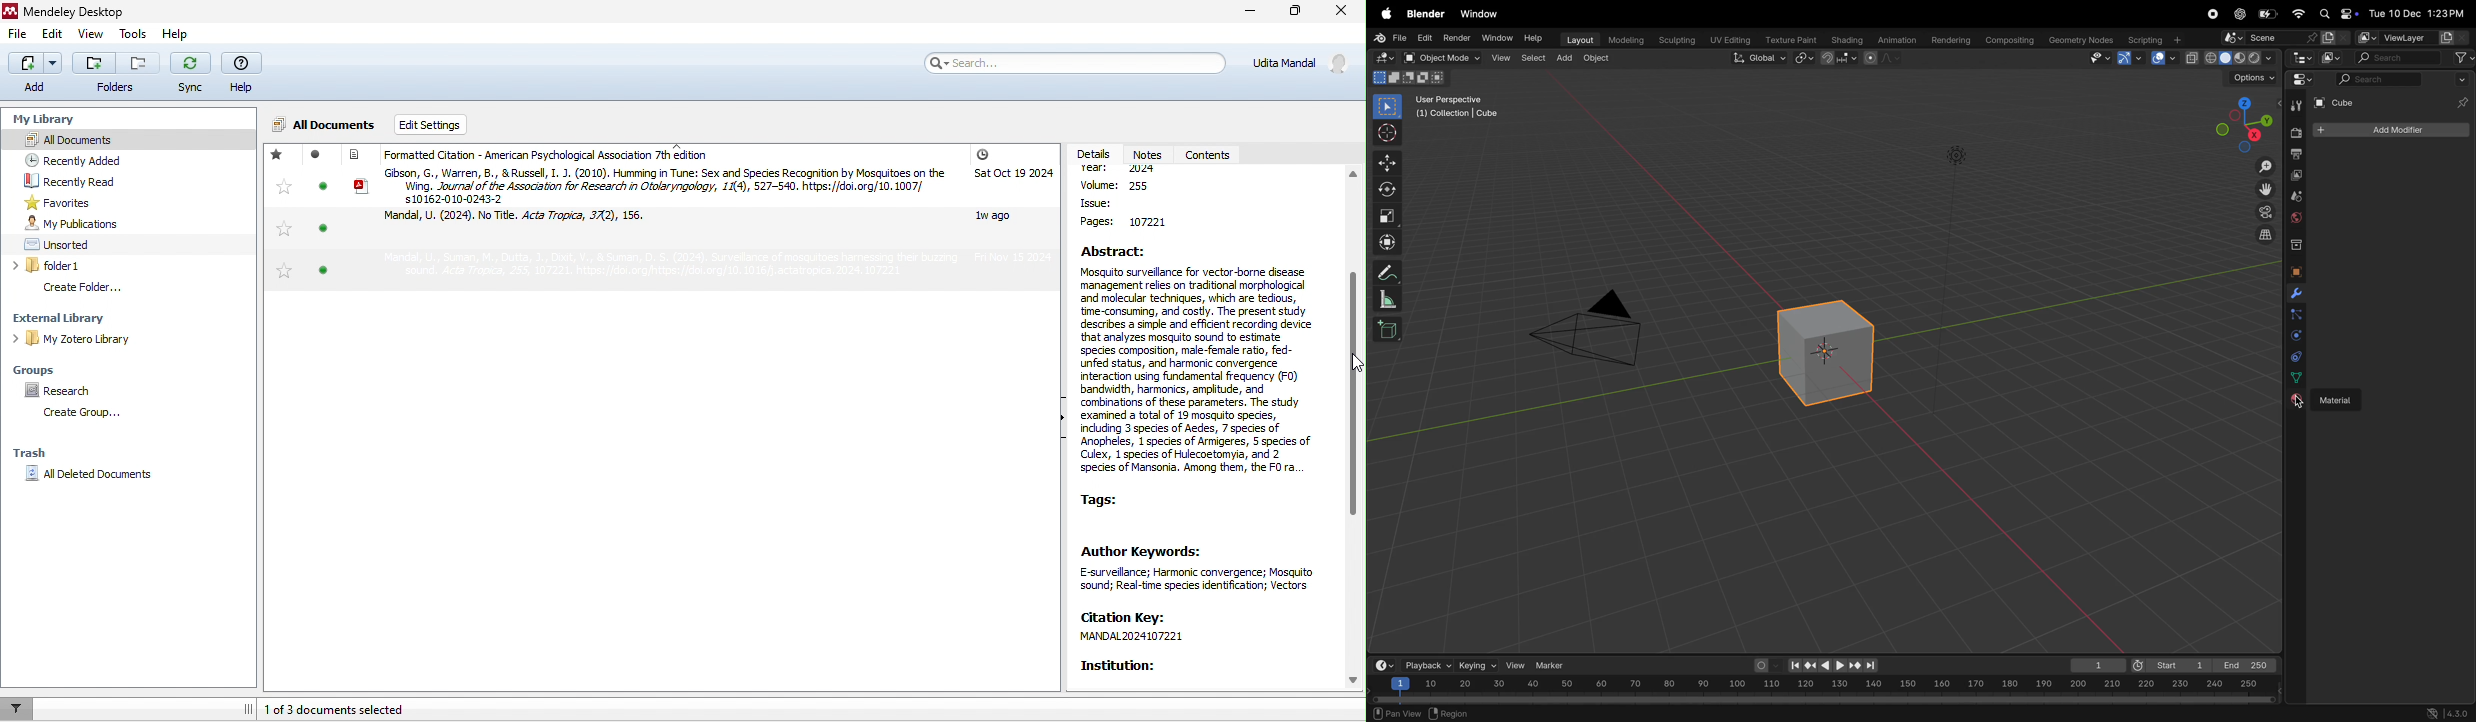  I want to click on 3D cube, so click(1387, 329).